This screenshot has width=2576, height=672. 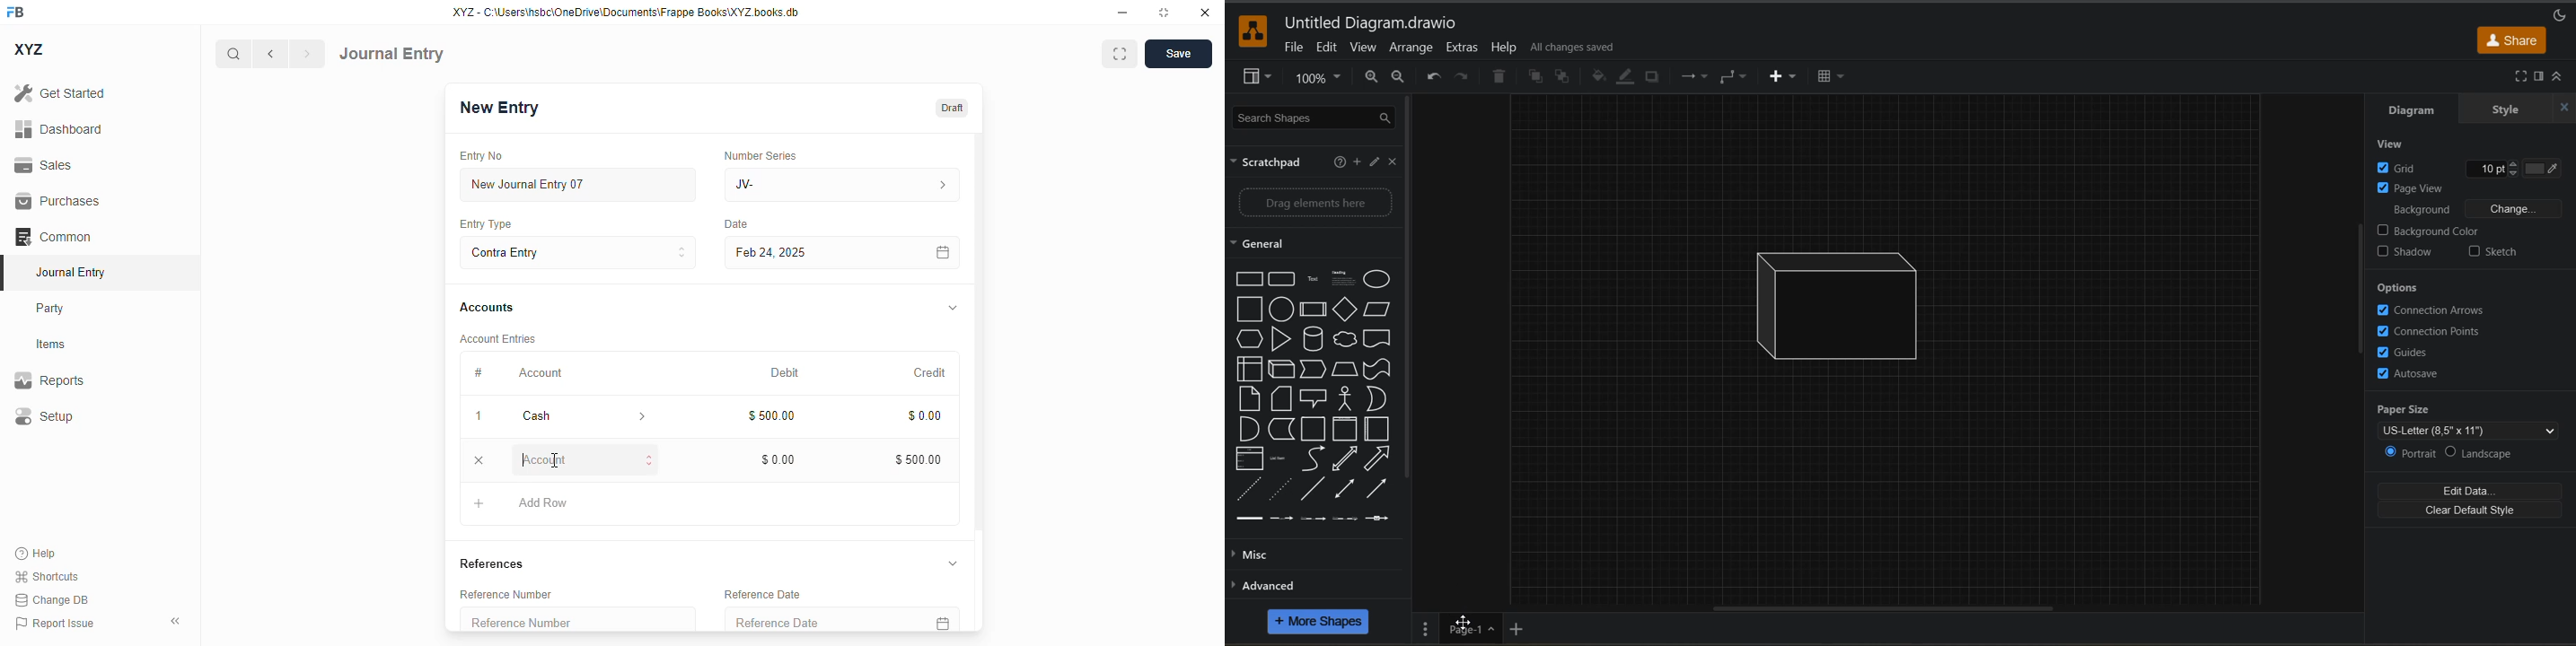 What do you see at coordinates (1258, 79) in the screenshot?
I see `view` at bounding box center [1258, 79].